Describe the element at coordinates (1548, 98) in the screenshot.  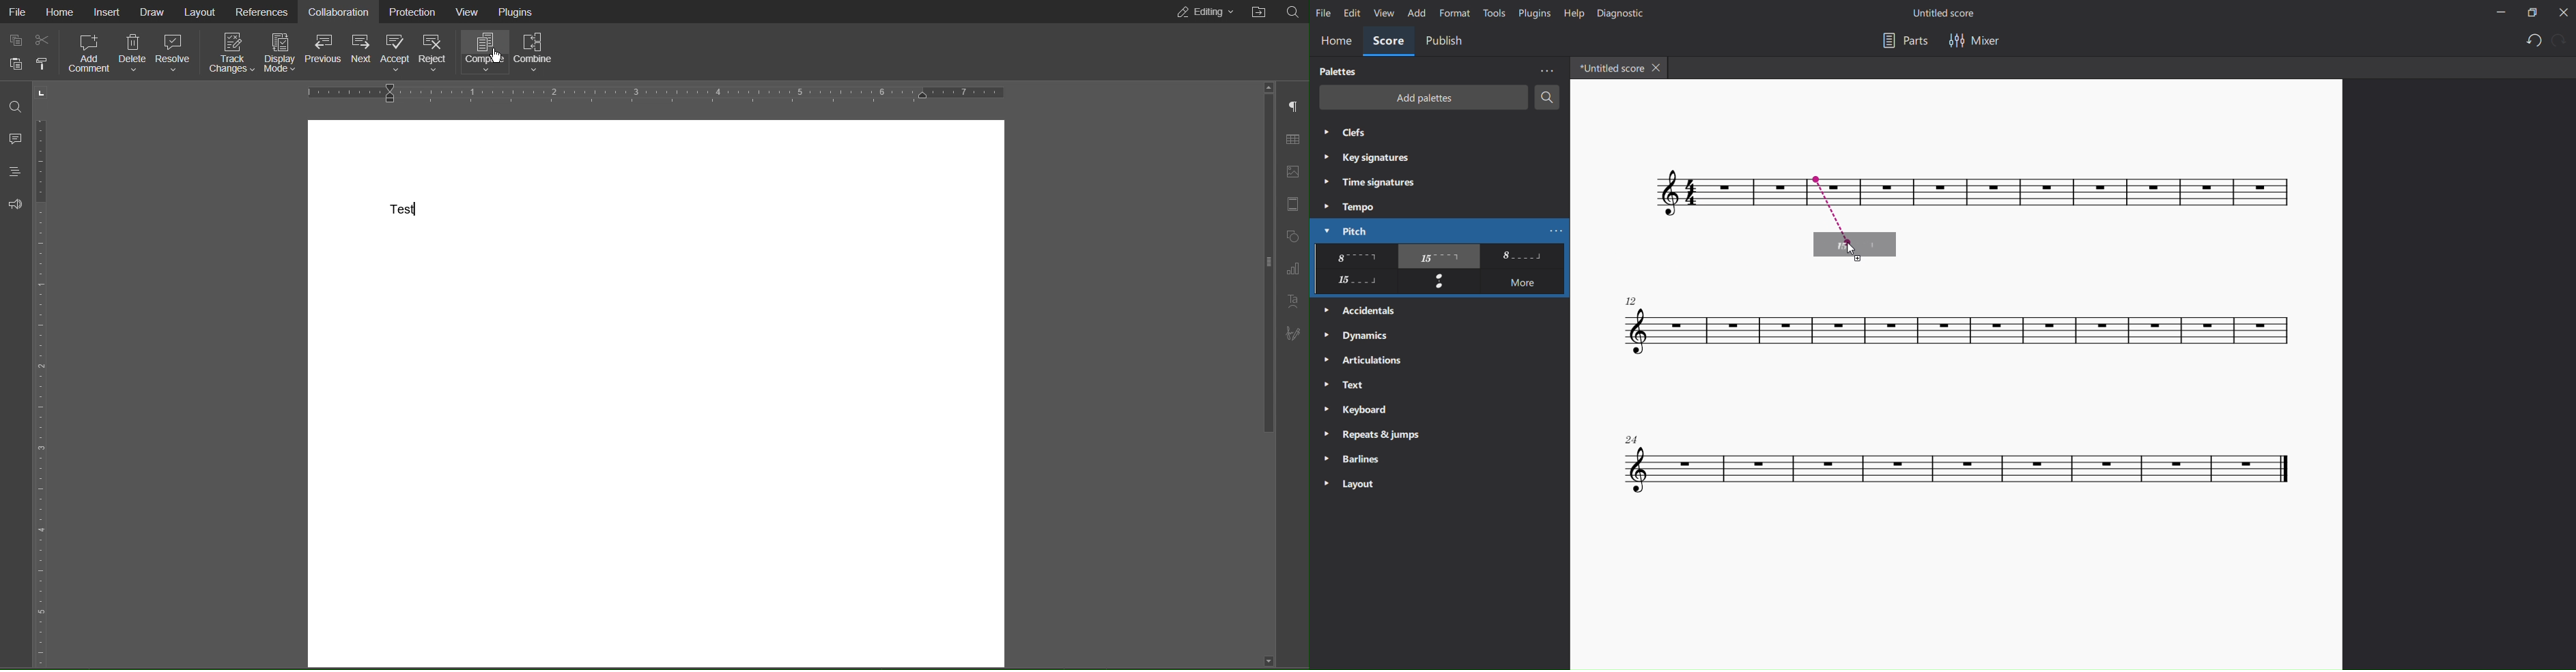
I see `search` at that location.